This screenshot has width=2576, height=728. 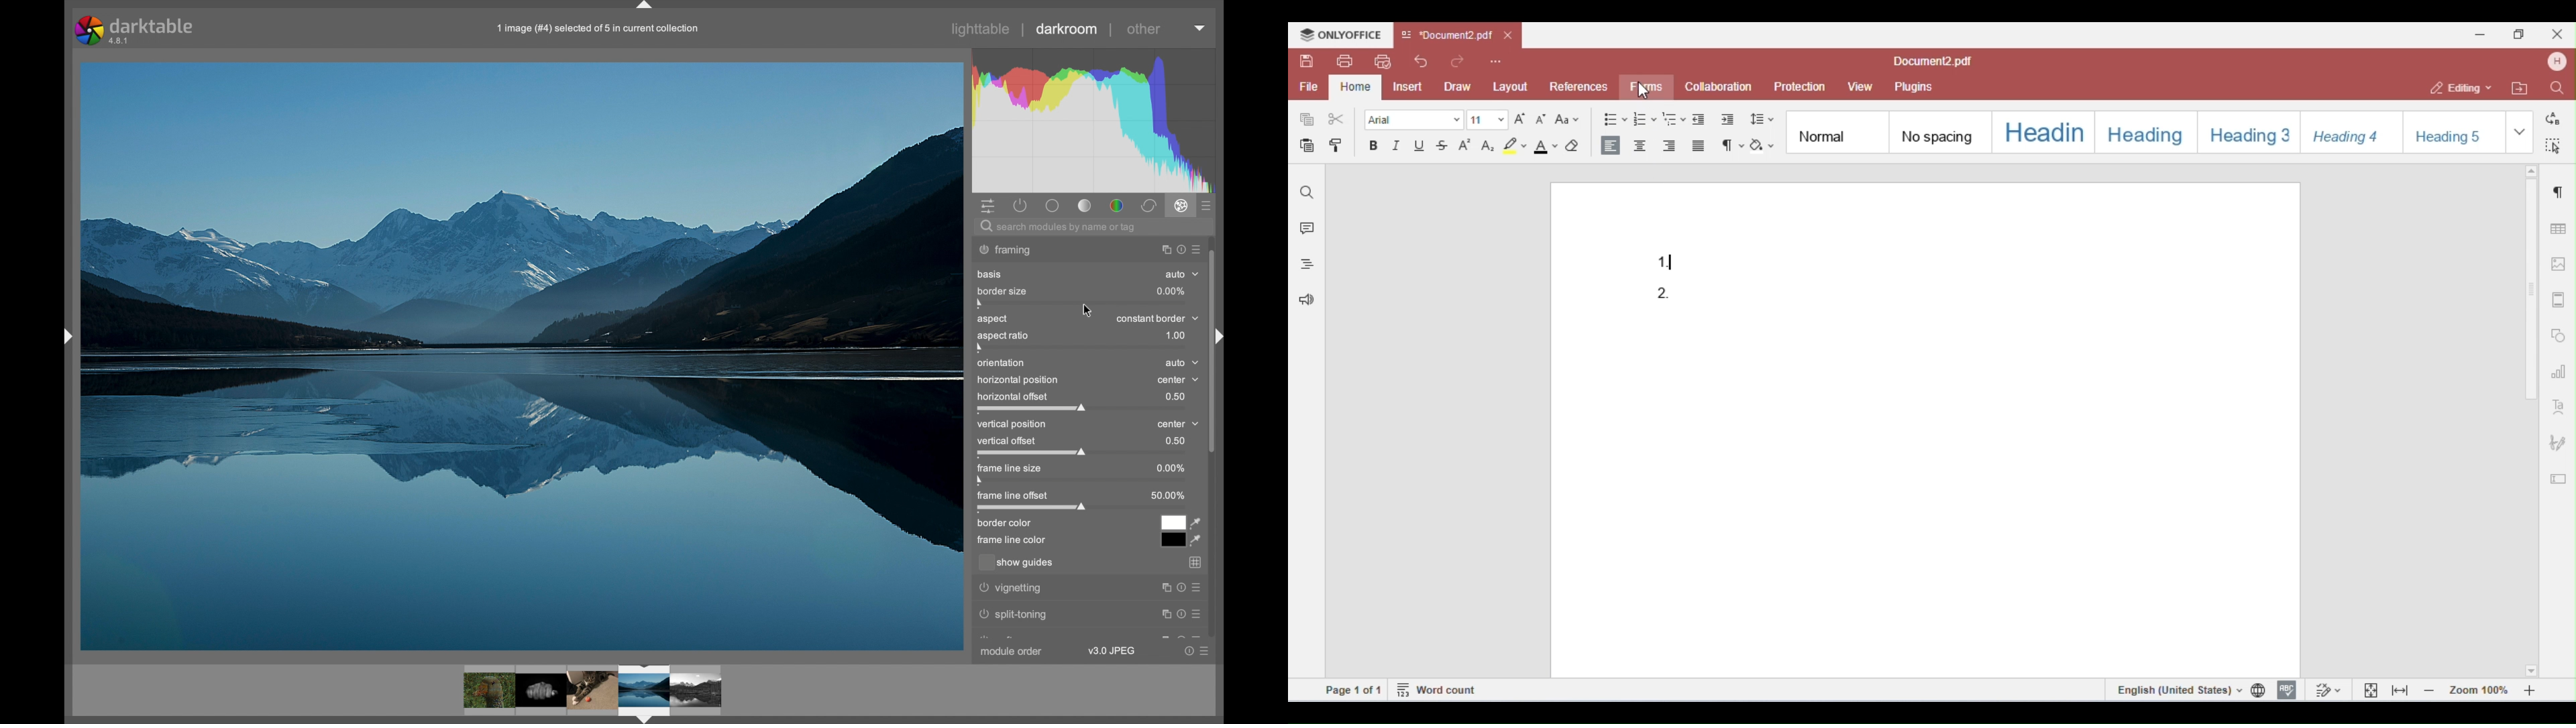 I want to click on , so click(x=1219, y=336).